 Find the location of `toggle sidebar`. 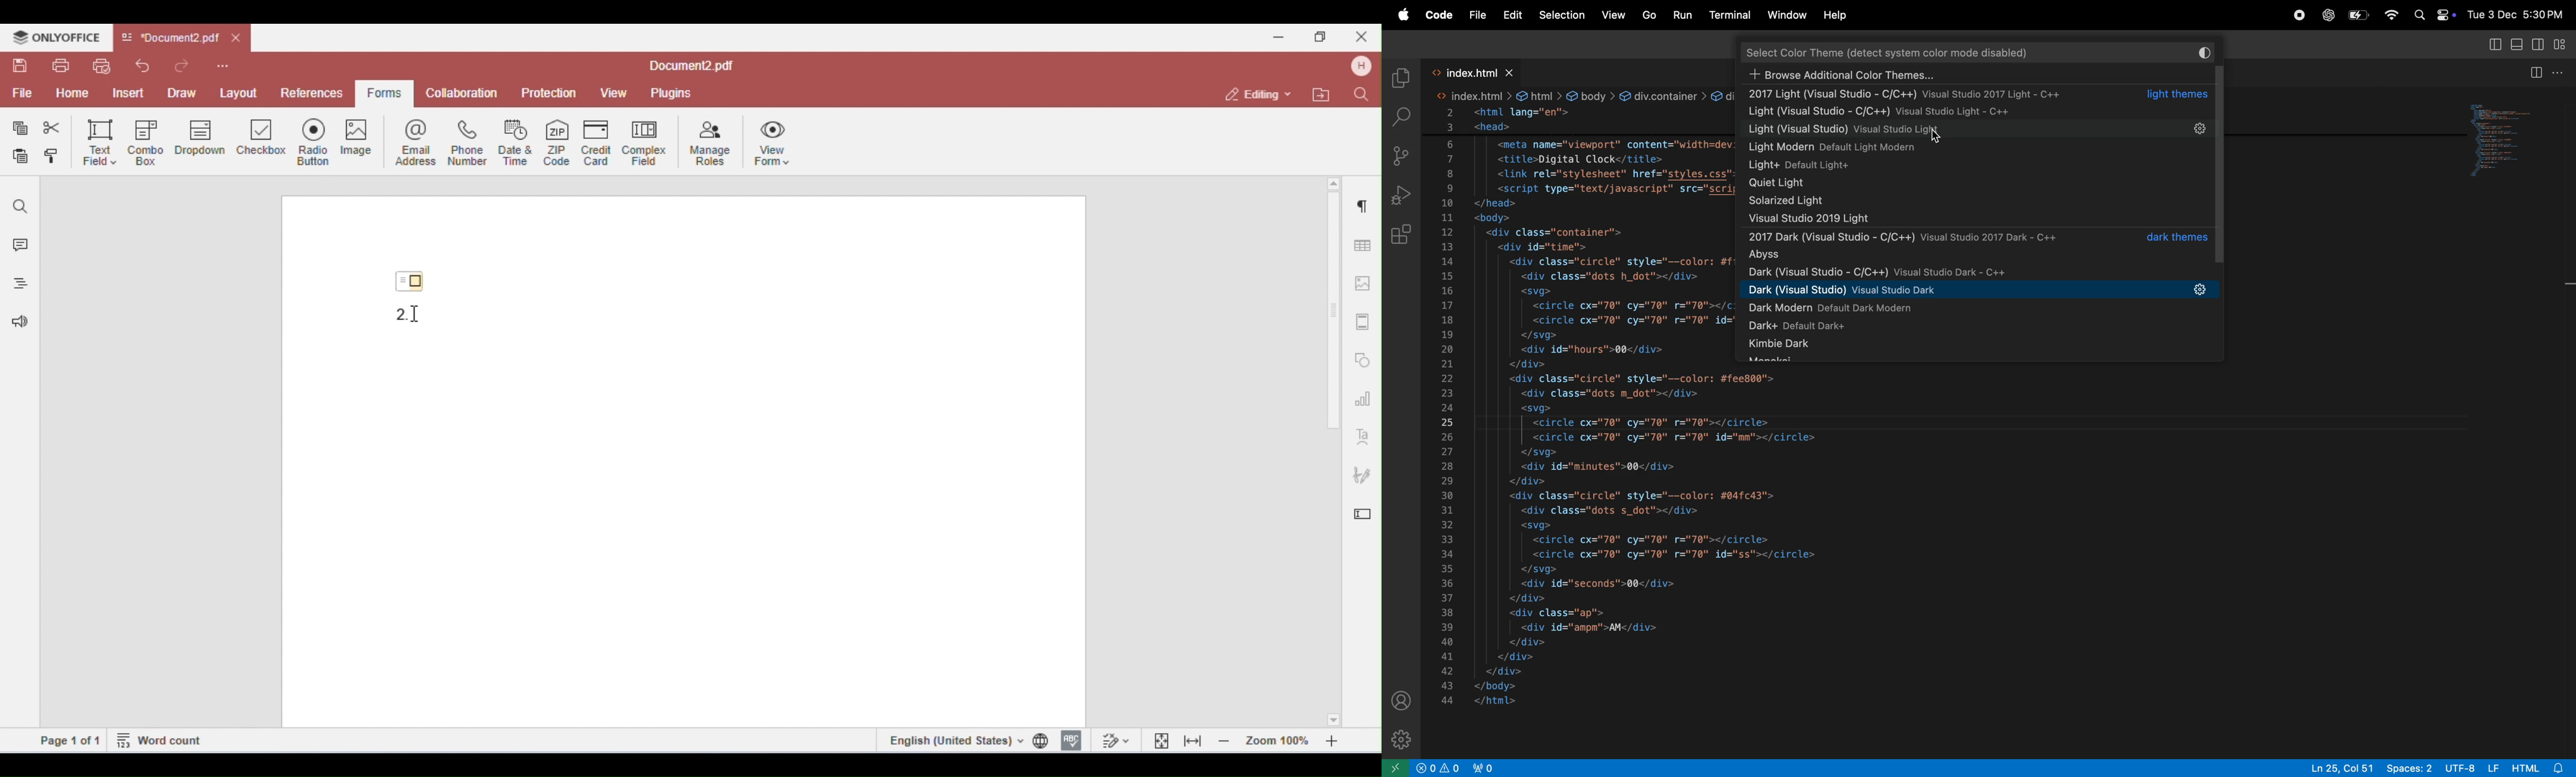

toggle sidebar is located at coordinates (2542, 46).